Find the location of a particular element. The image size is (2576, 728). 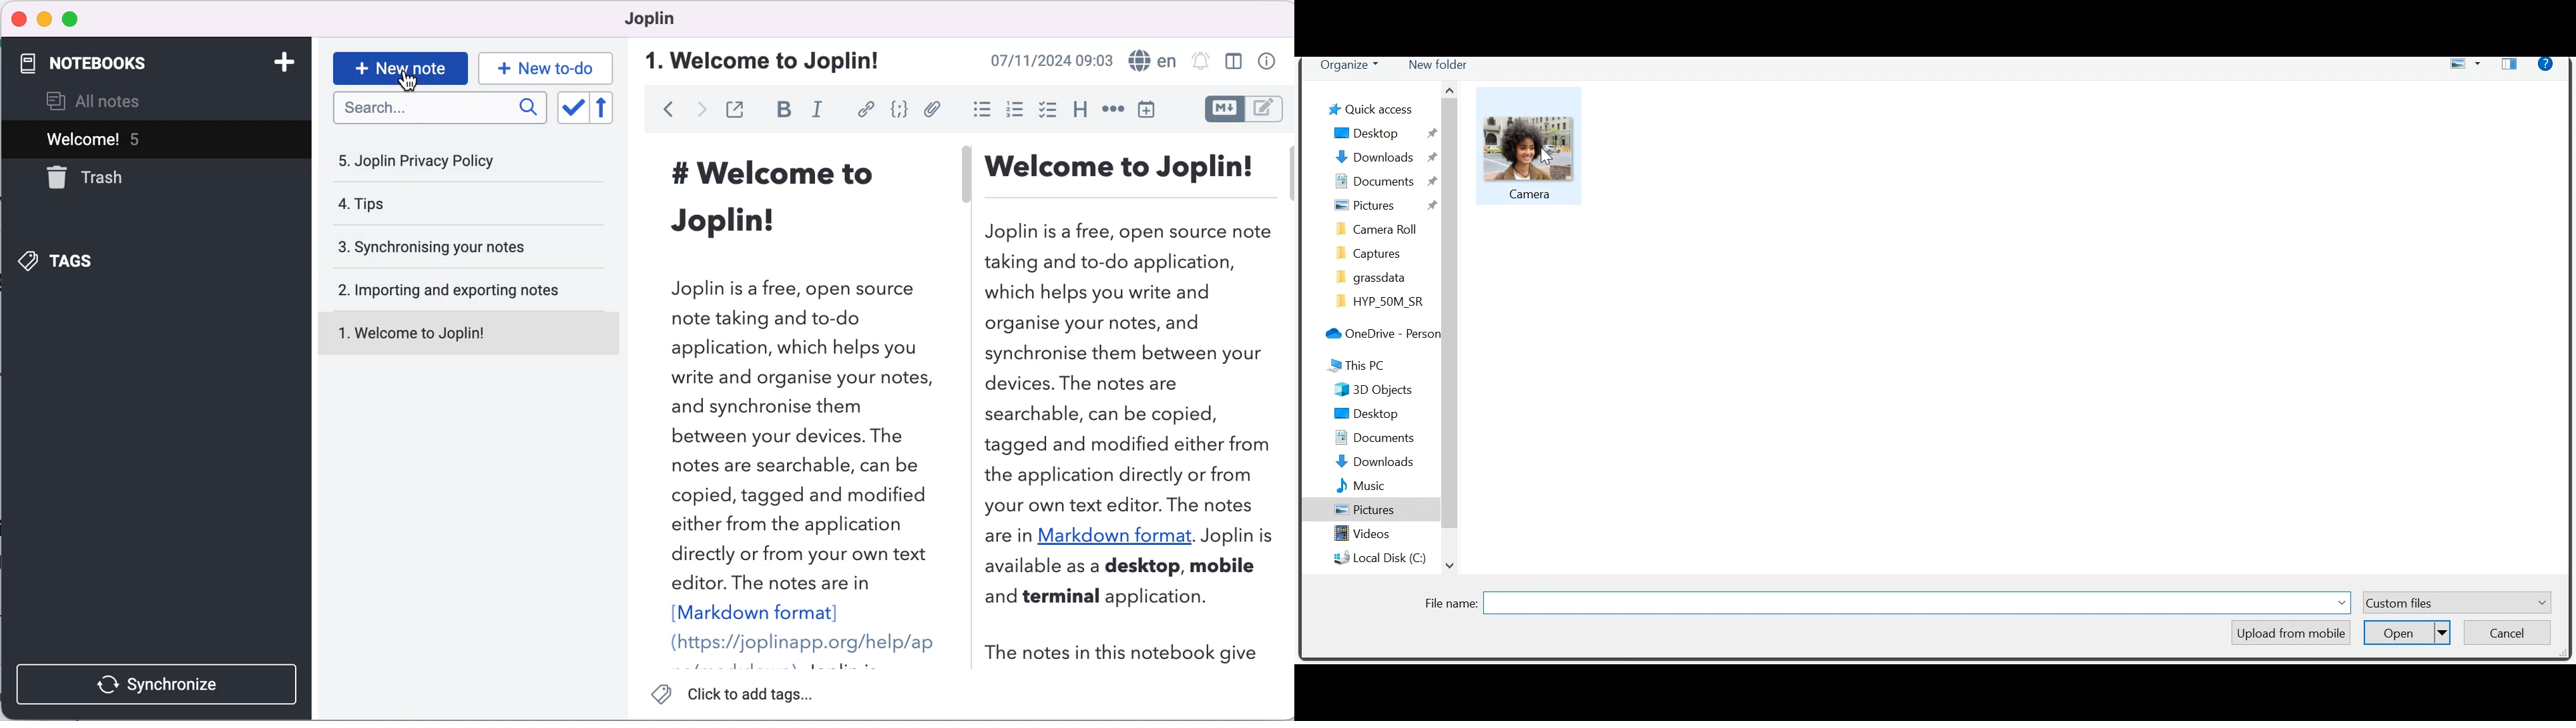

welcome! 5 is located at coordinates (149, 137).